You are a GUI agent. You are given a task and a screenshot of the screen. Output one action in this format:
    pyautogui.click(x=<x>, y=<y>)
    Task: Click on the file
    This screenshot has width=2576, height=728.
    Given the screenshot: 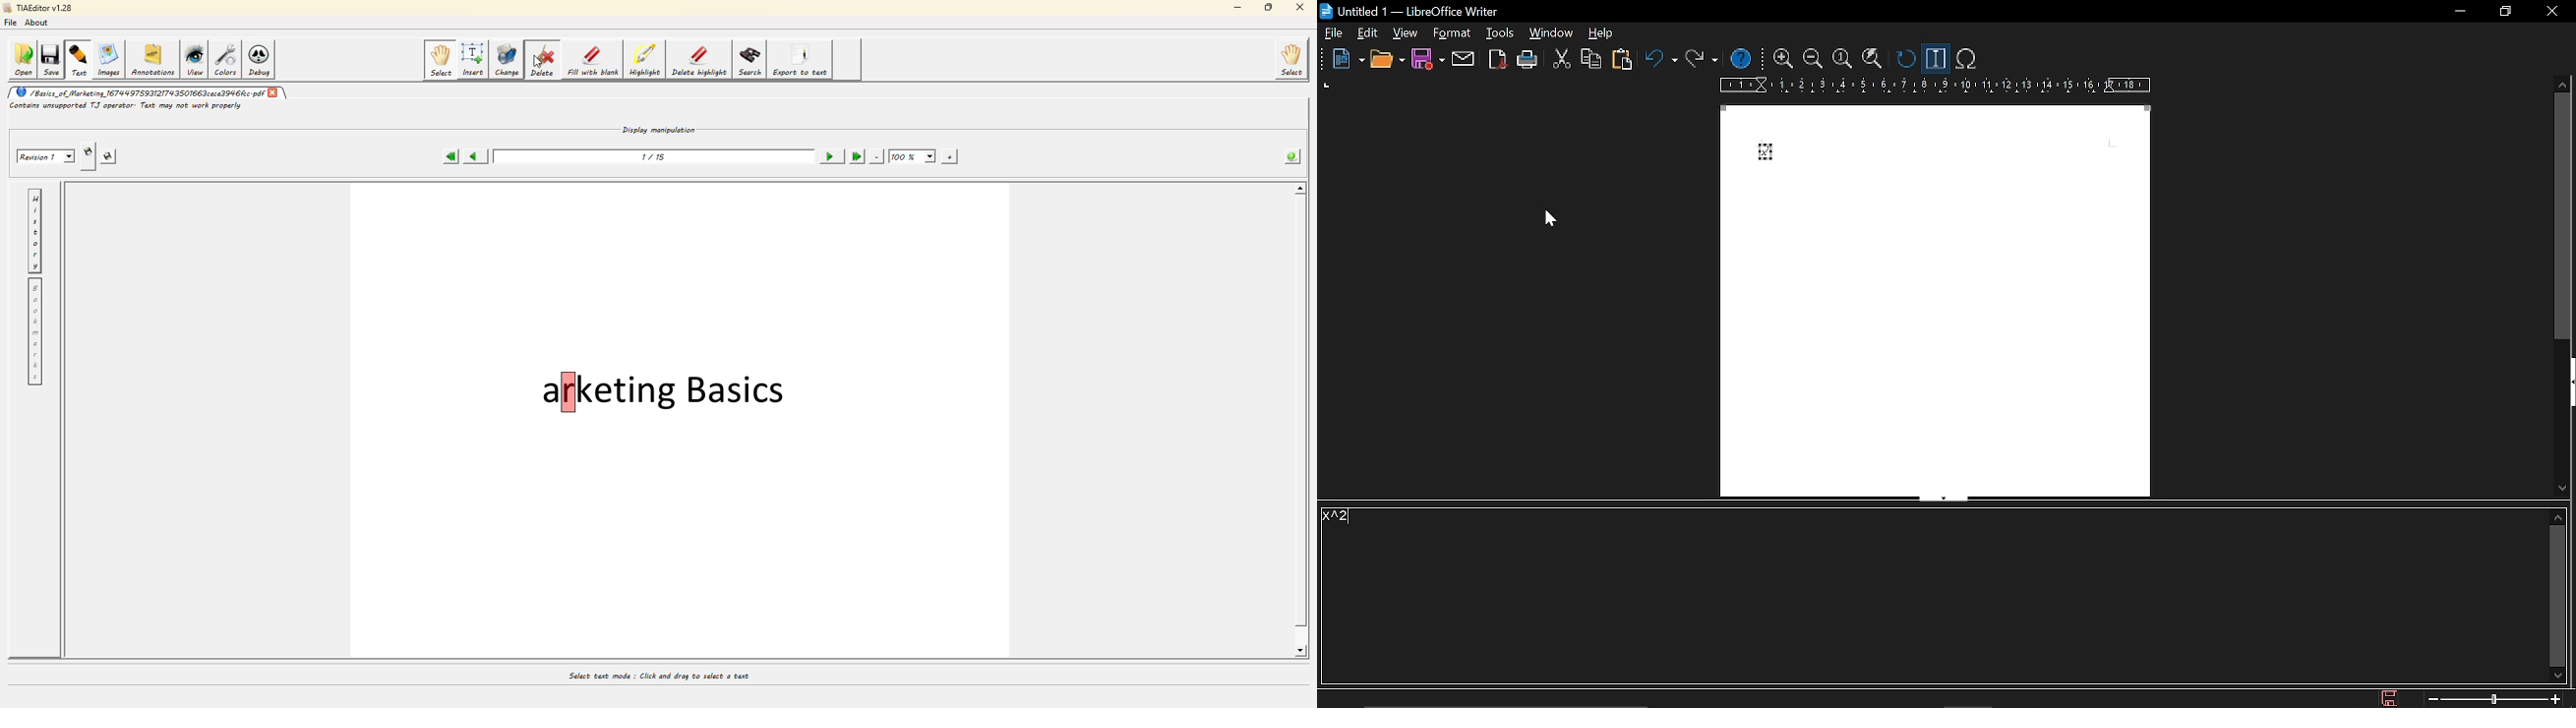 What is the action you would take?
    pyautogui.click(x=1335, y=33)
    